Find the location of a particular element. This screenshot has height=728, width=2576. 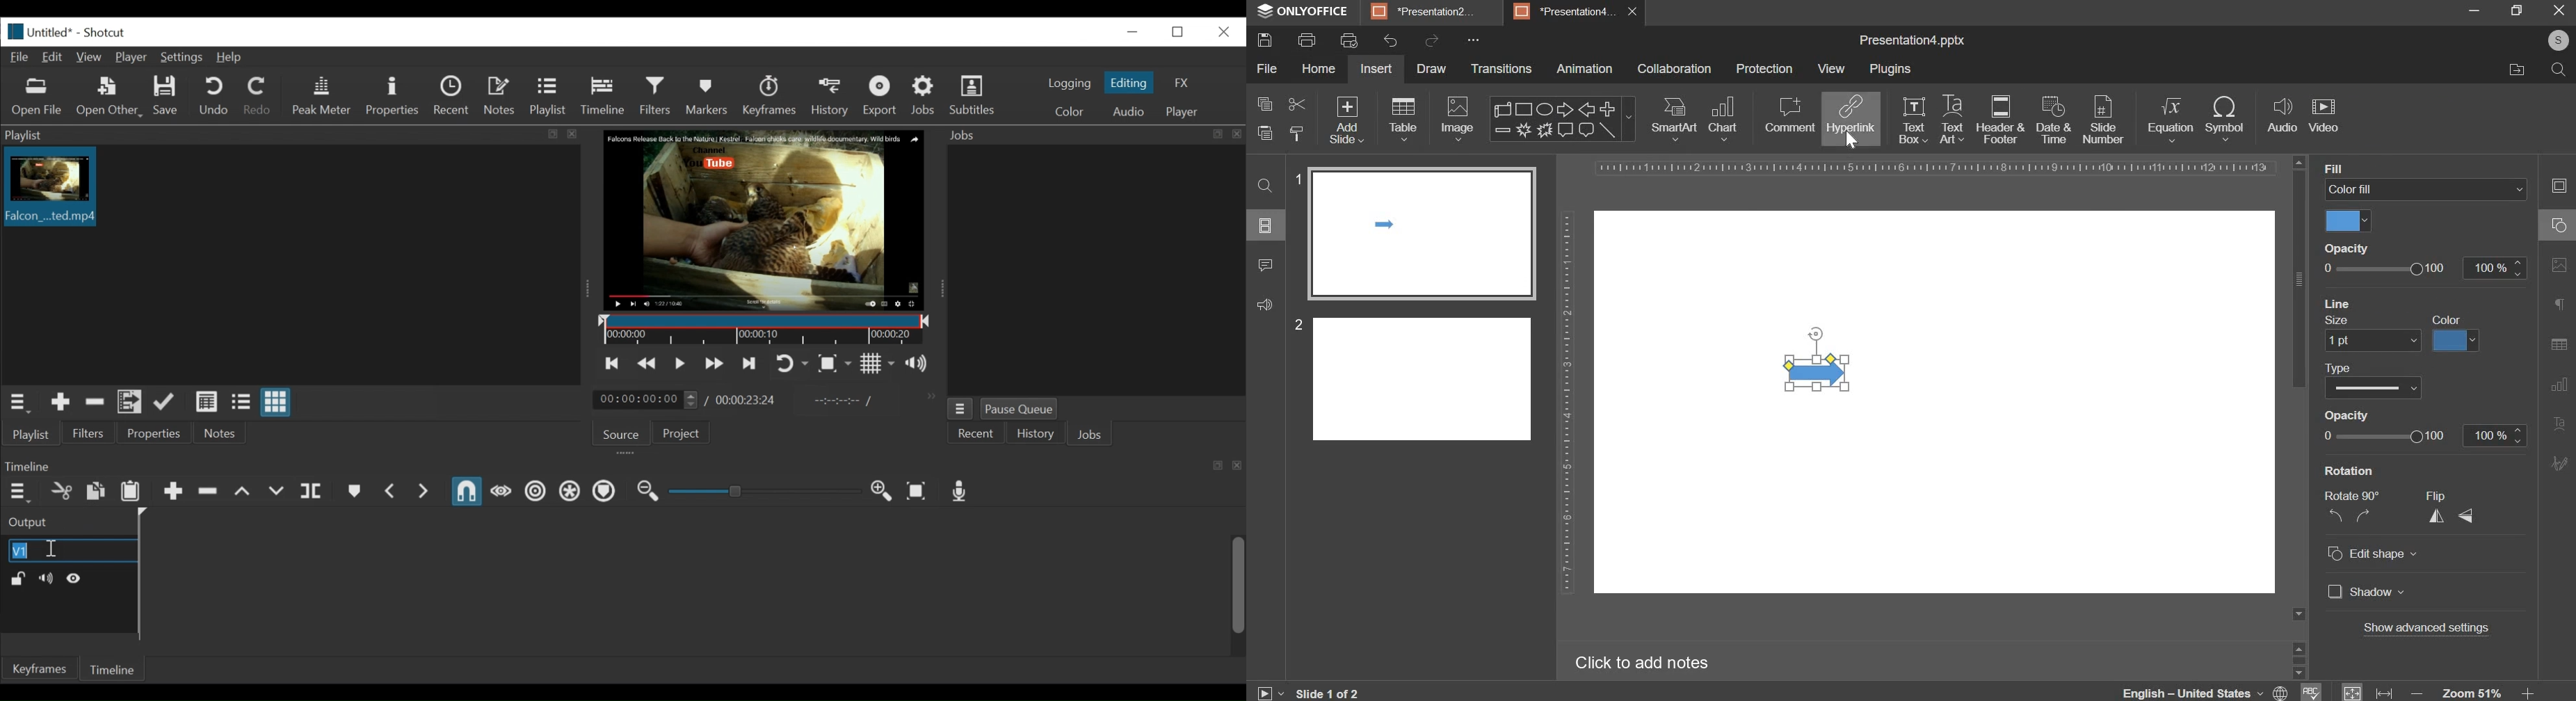

View is located at coordinates (90, 56).